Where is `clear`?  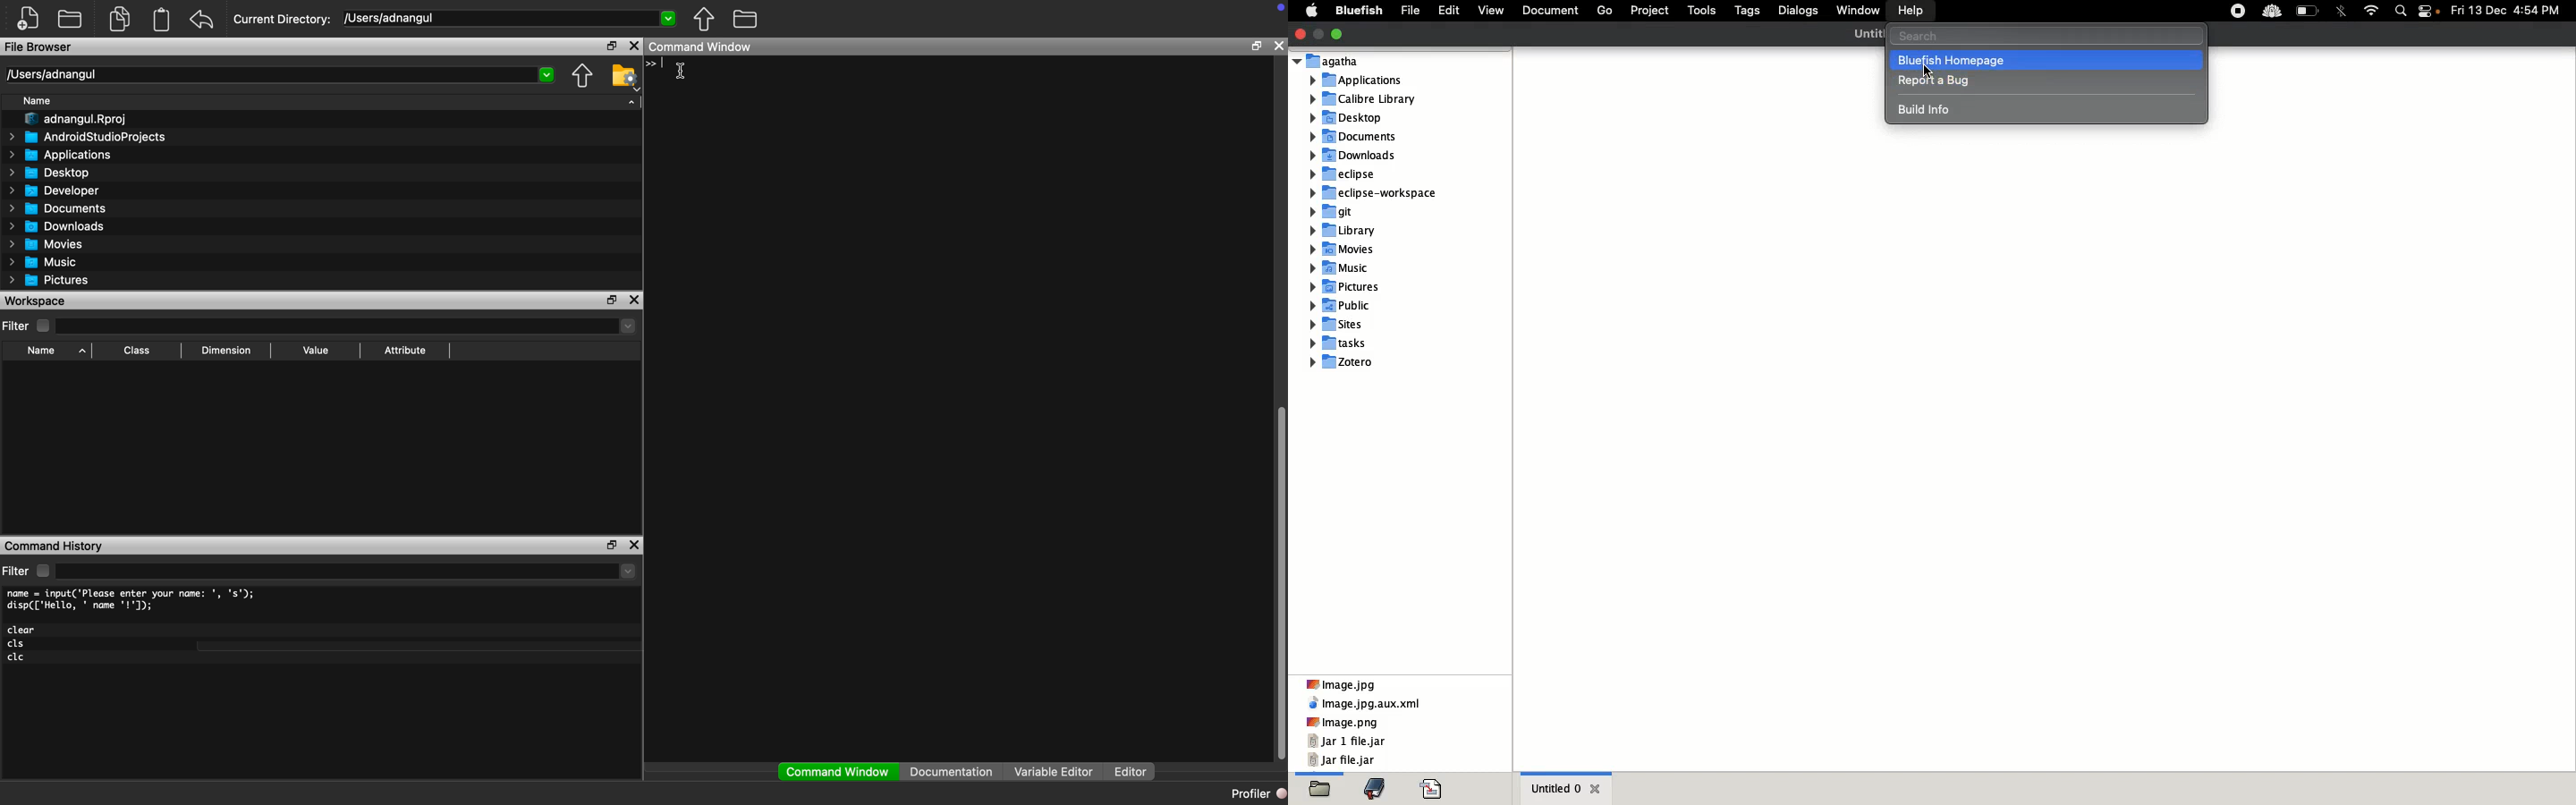 clear is located at coordinates (22, 630).